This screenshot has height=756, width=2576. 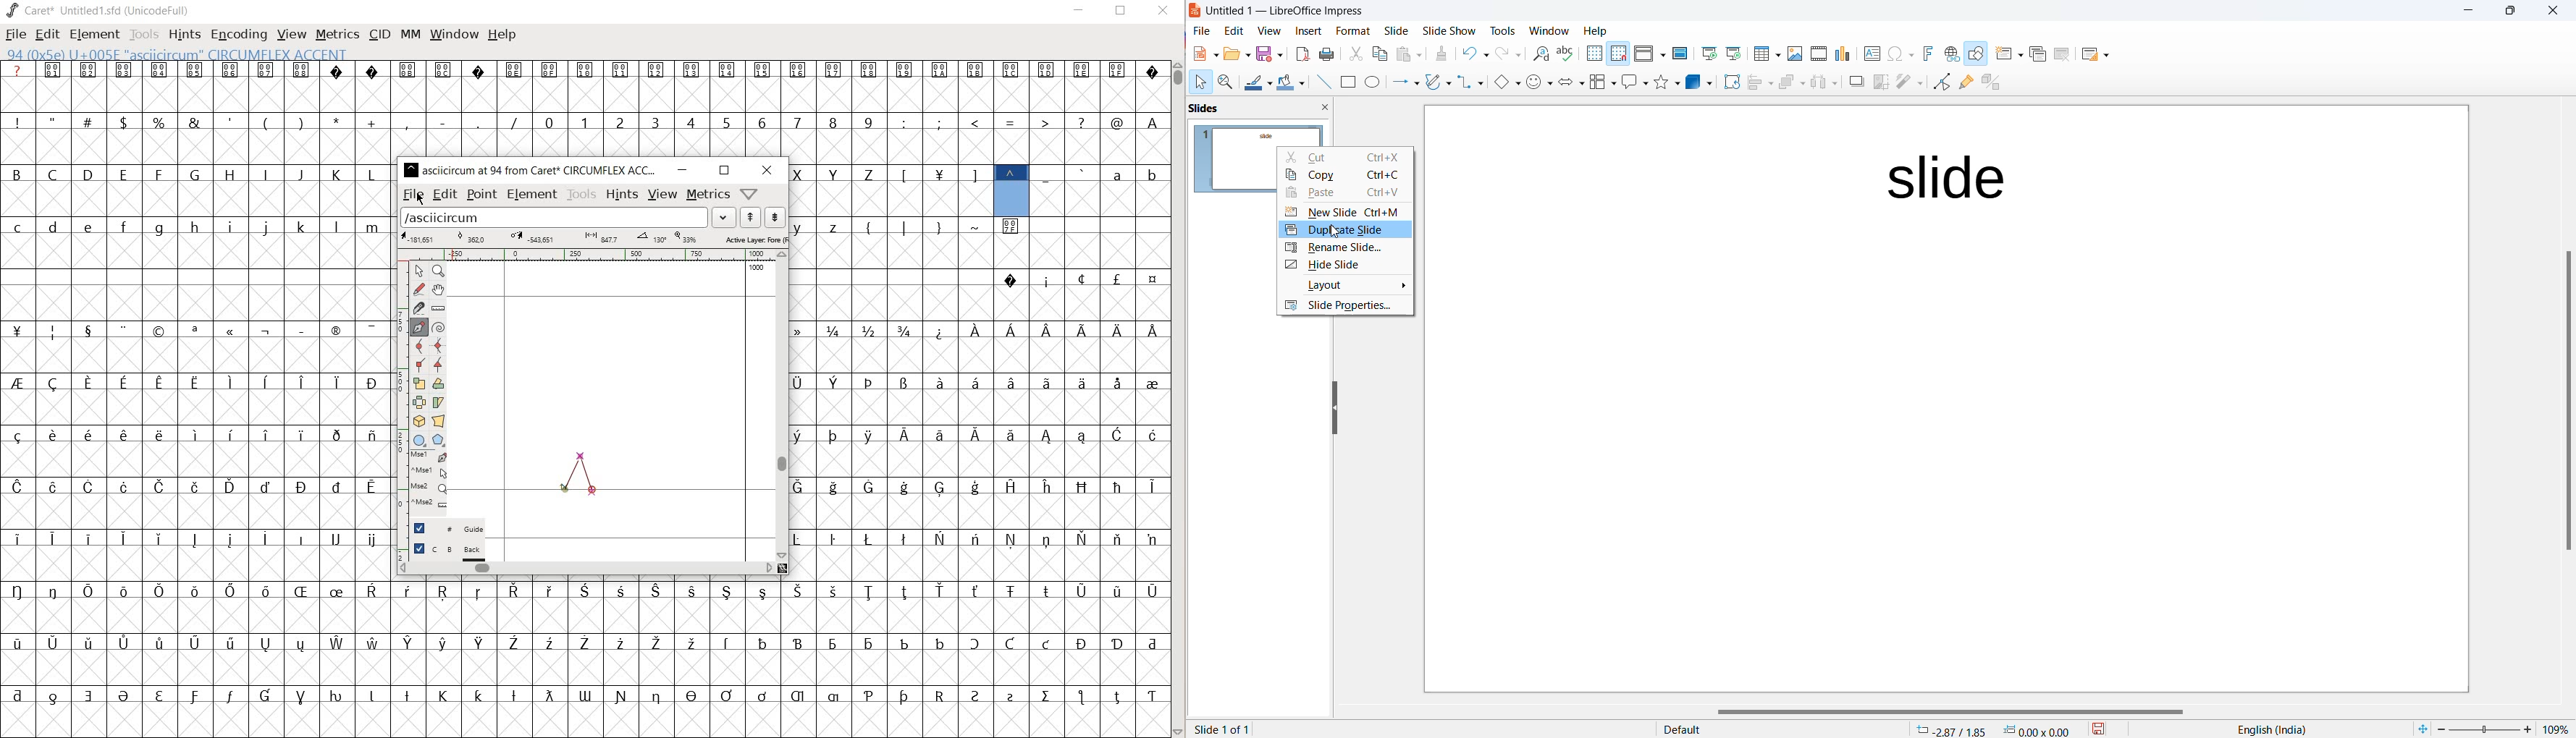 I want to click on Slide, so click(x=1397, y=31).